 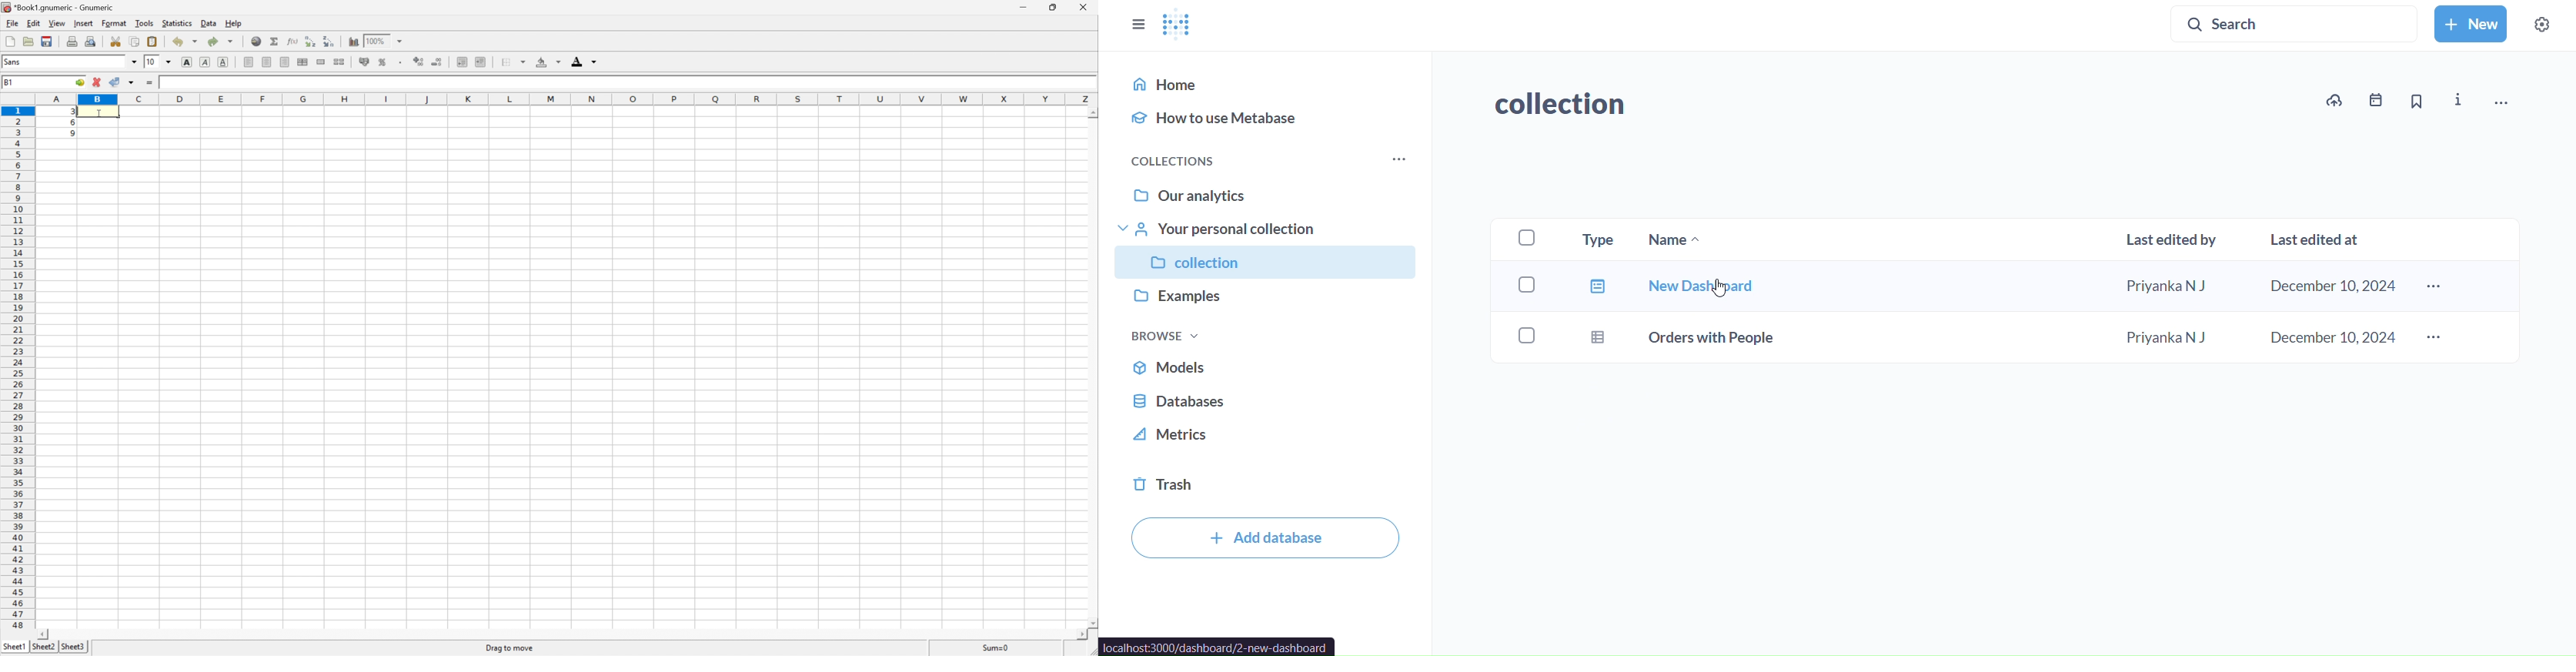 What do you see at coordinates (1396, 159) in the screenshot?
I see `more` at bounding box center [1396, 159].